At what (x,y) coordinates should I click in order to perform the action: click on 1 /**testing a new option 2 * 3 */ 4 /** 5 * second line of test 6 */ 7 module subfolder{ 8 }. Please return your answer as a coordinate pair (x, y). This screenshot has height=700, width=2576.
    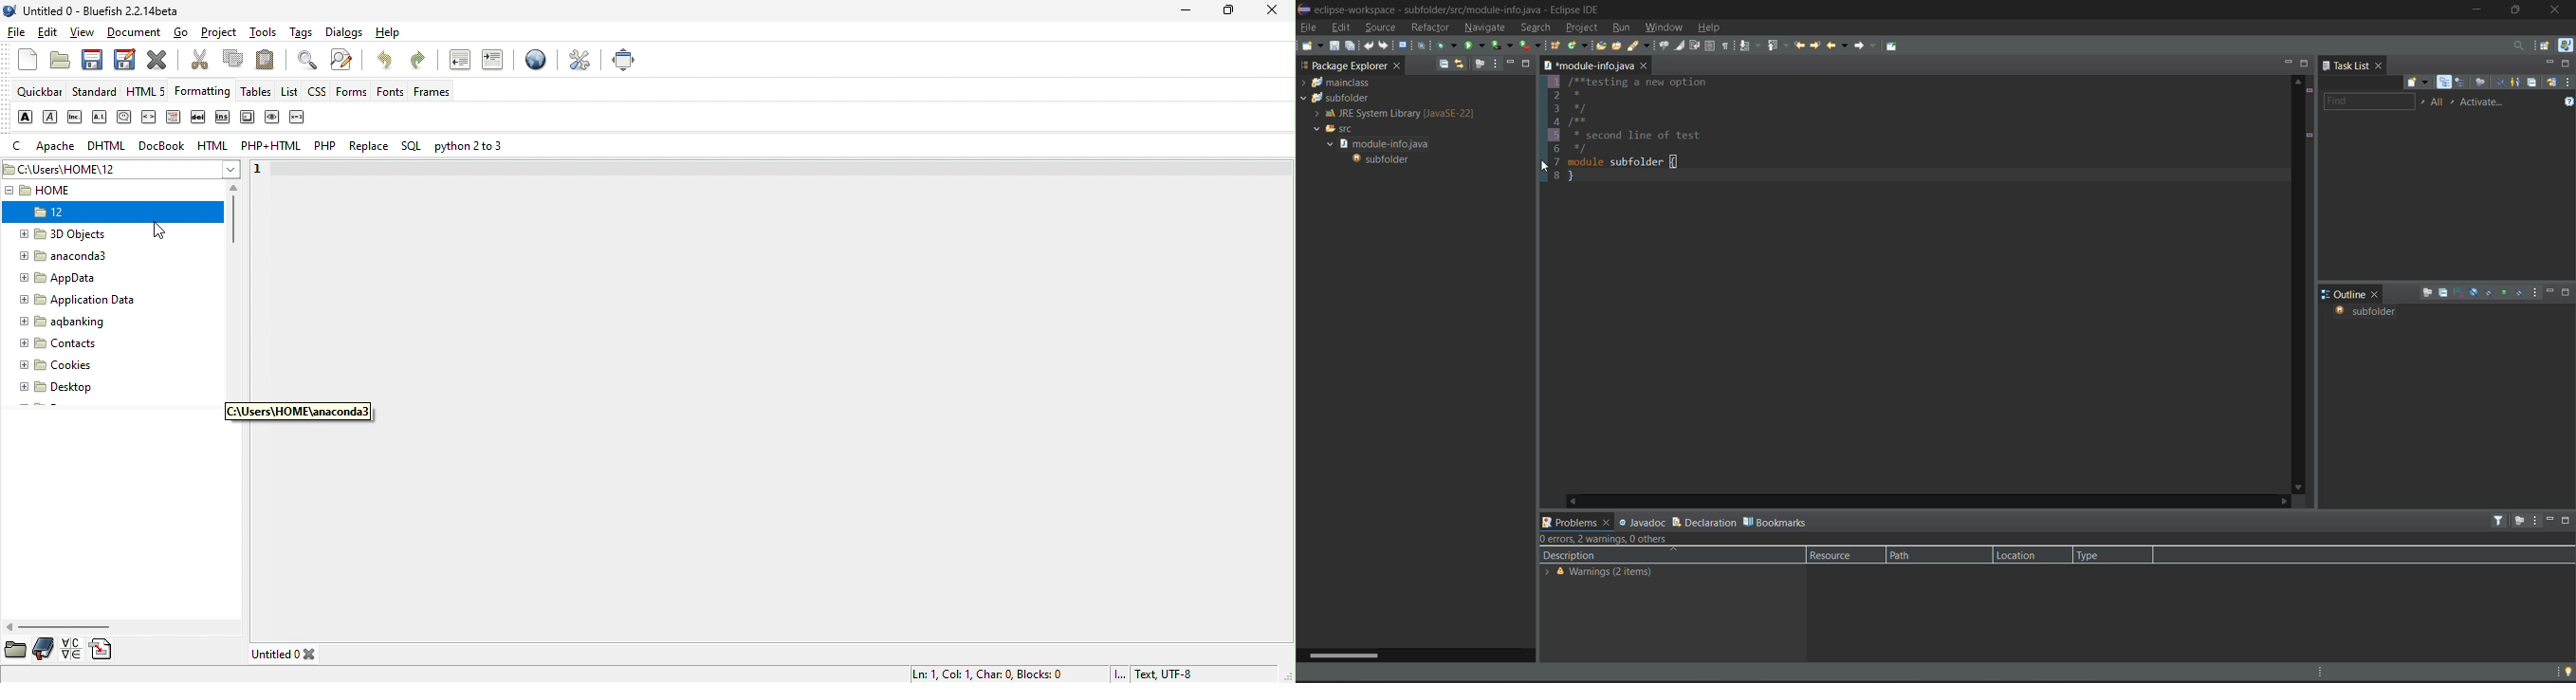
    Looking at the image, I should click on (1658, 131).